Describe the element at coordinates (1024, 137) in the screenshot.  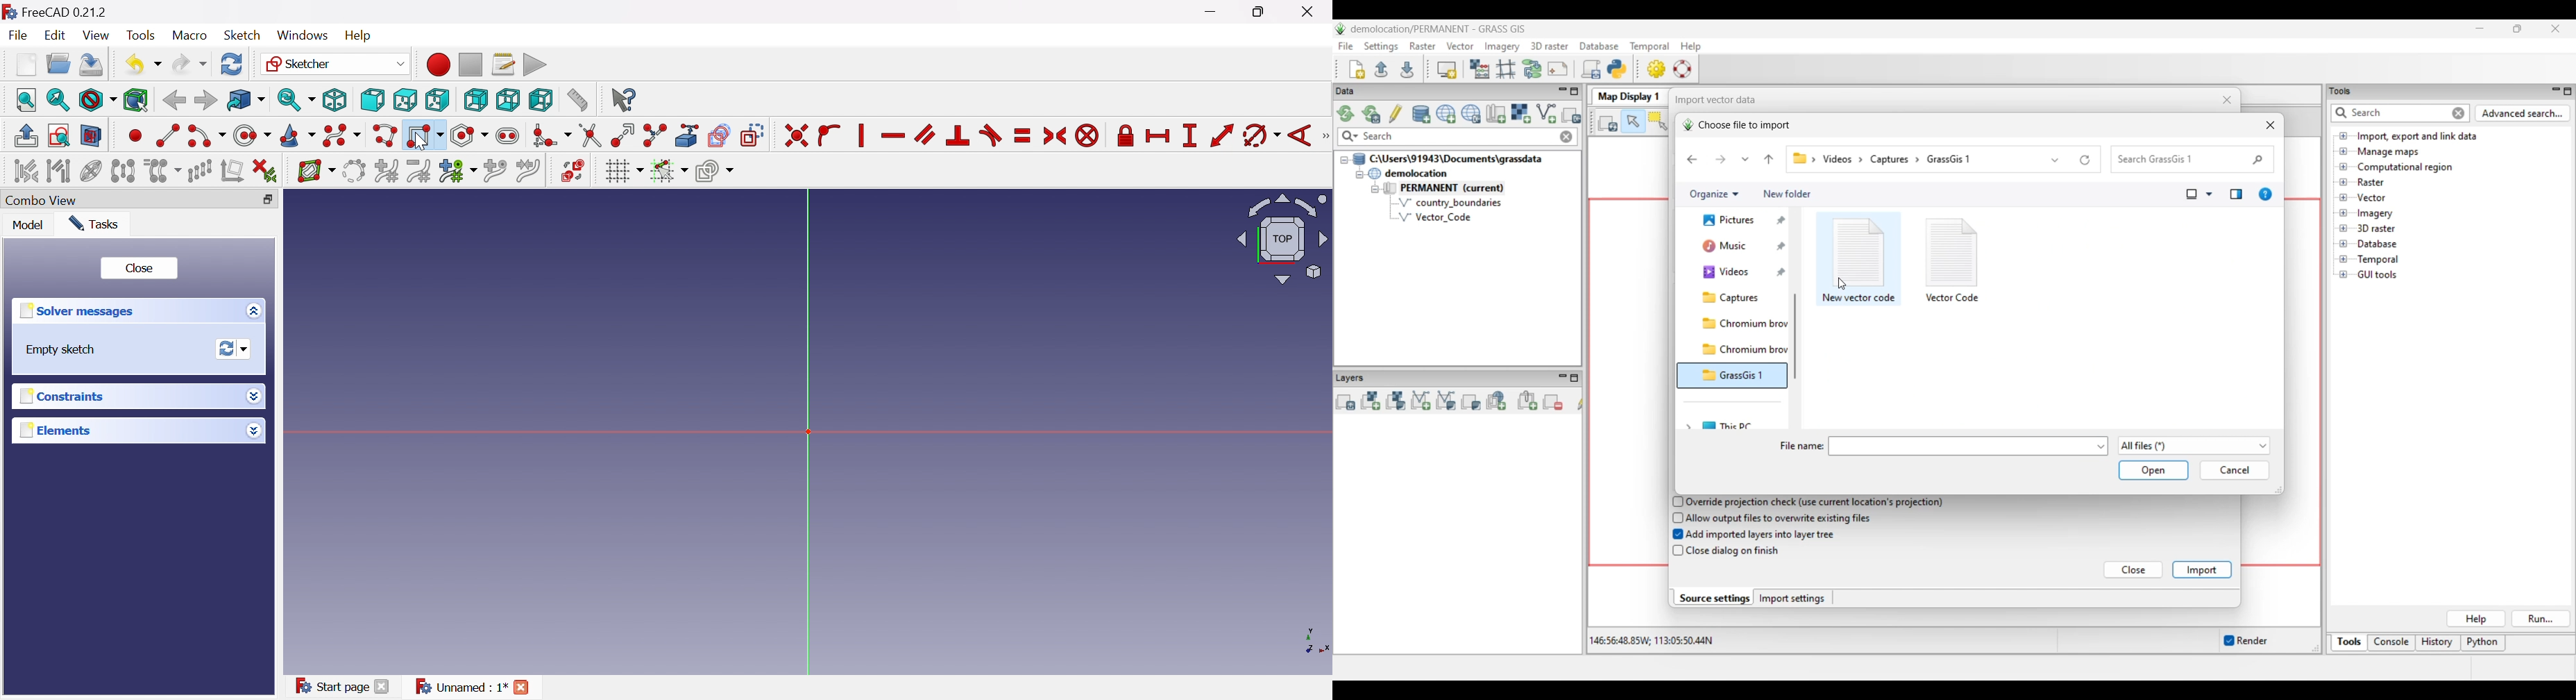
I see `Constrain equal` at that location.